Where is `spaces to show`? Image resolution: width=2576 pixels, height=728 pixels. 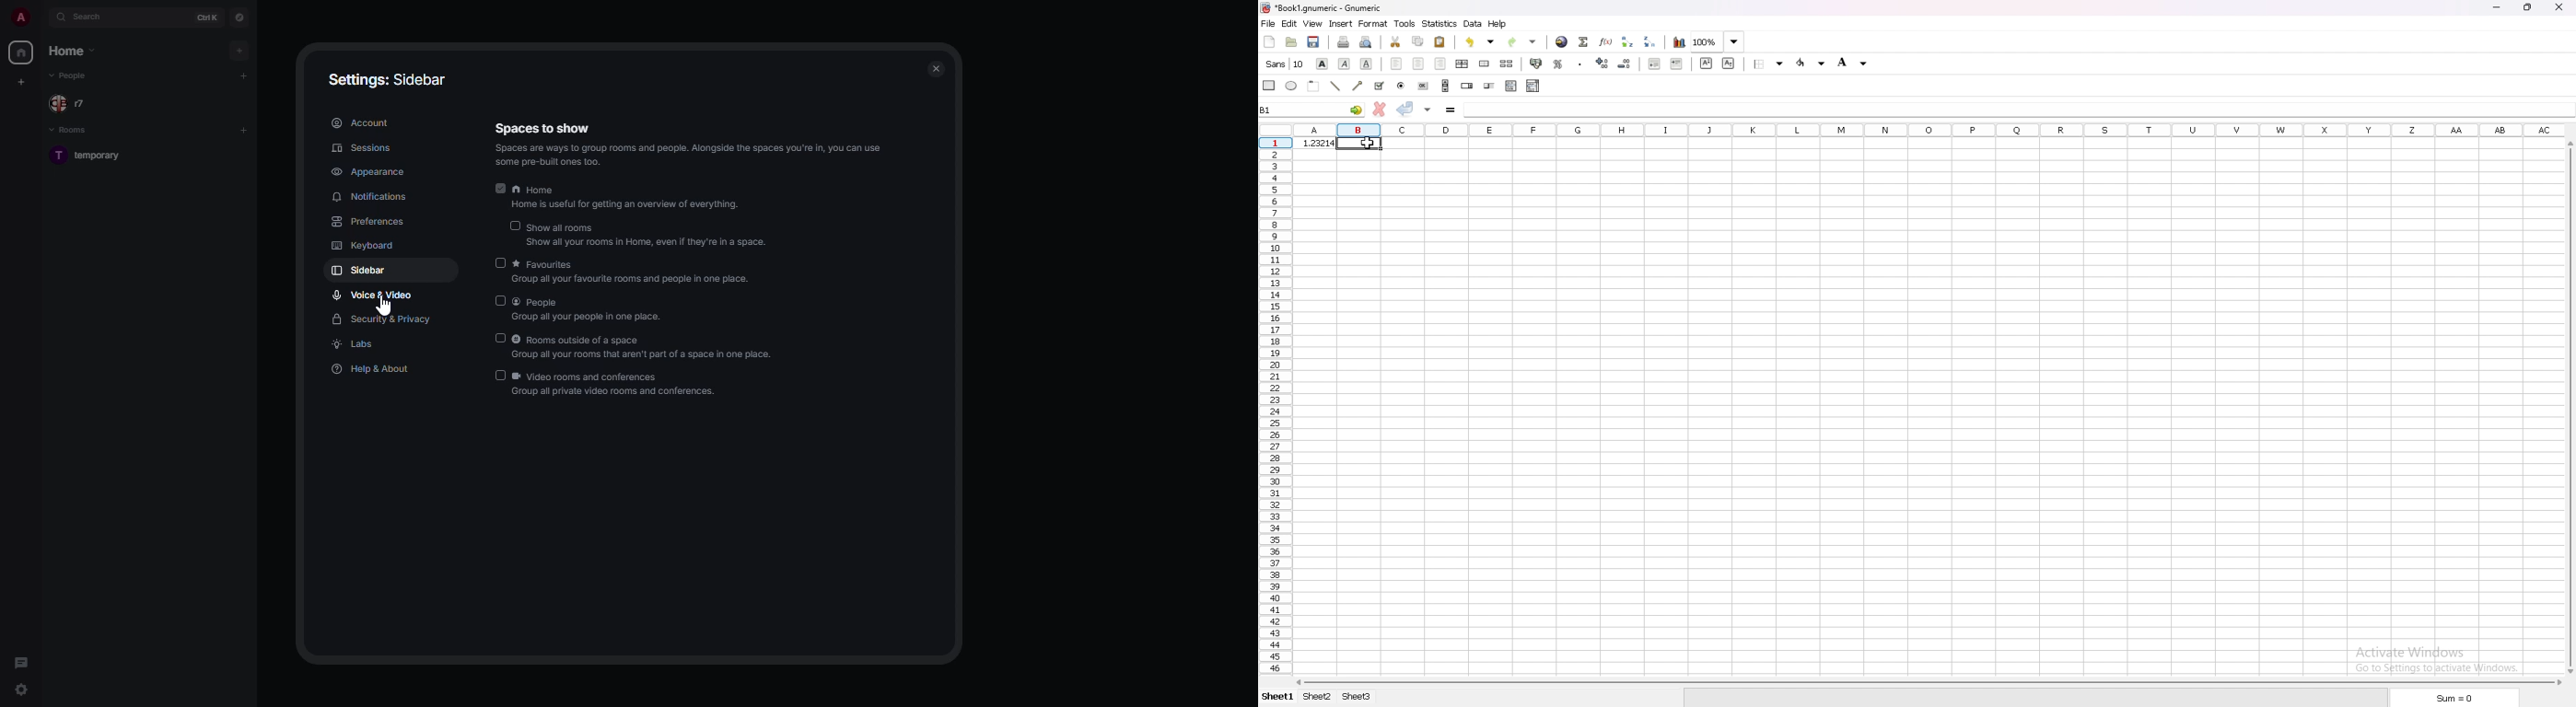 spaces to show is located at coordinates (688, 144).